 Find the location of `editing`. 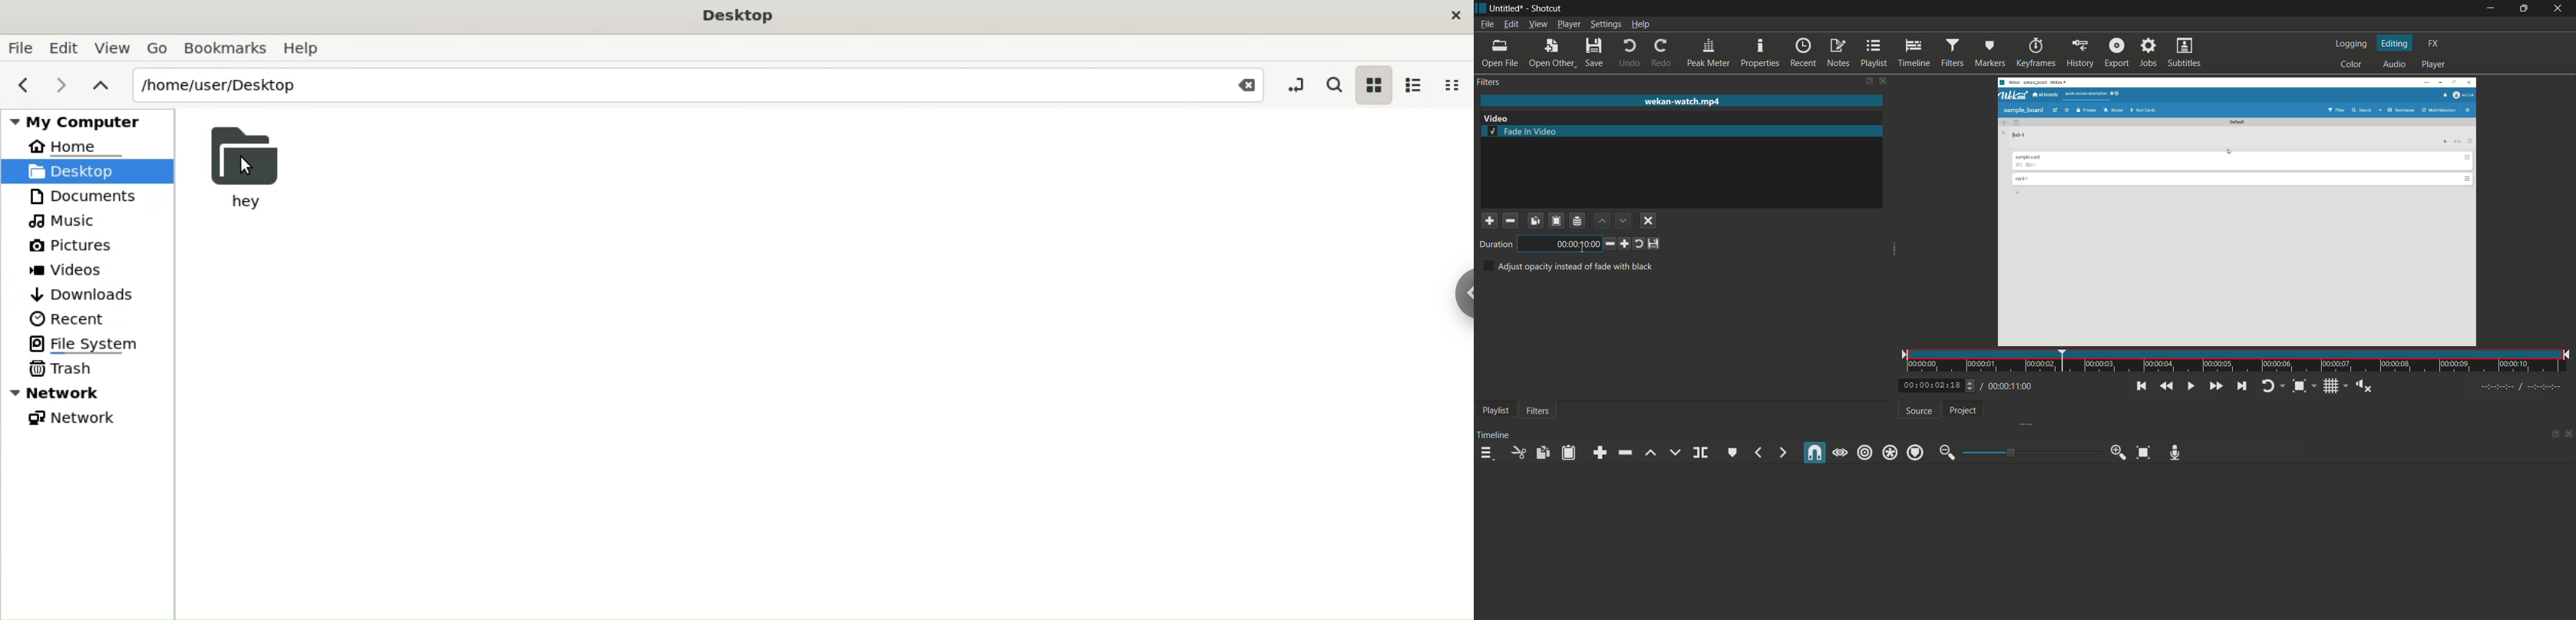

editing is located at coordinates (2397, 44).